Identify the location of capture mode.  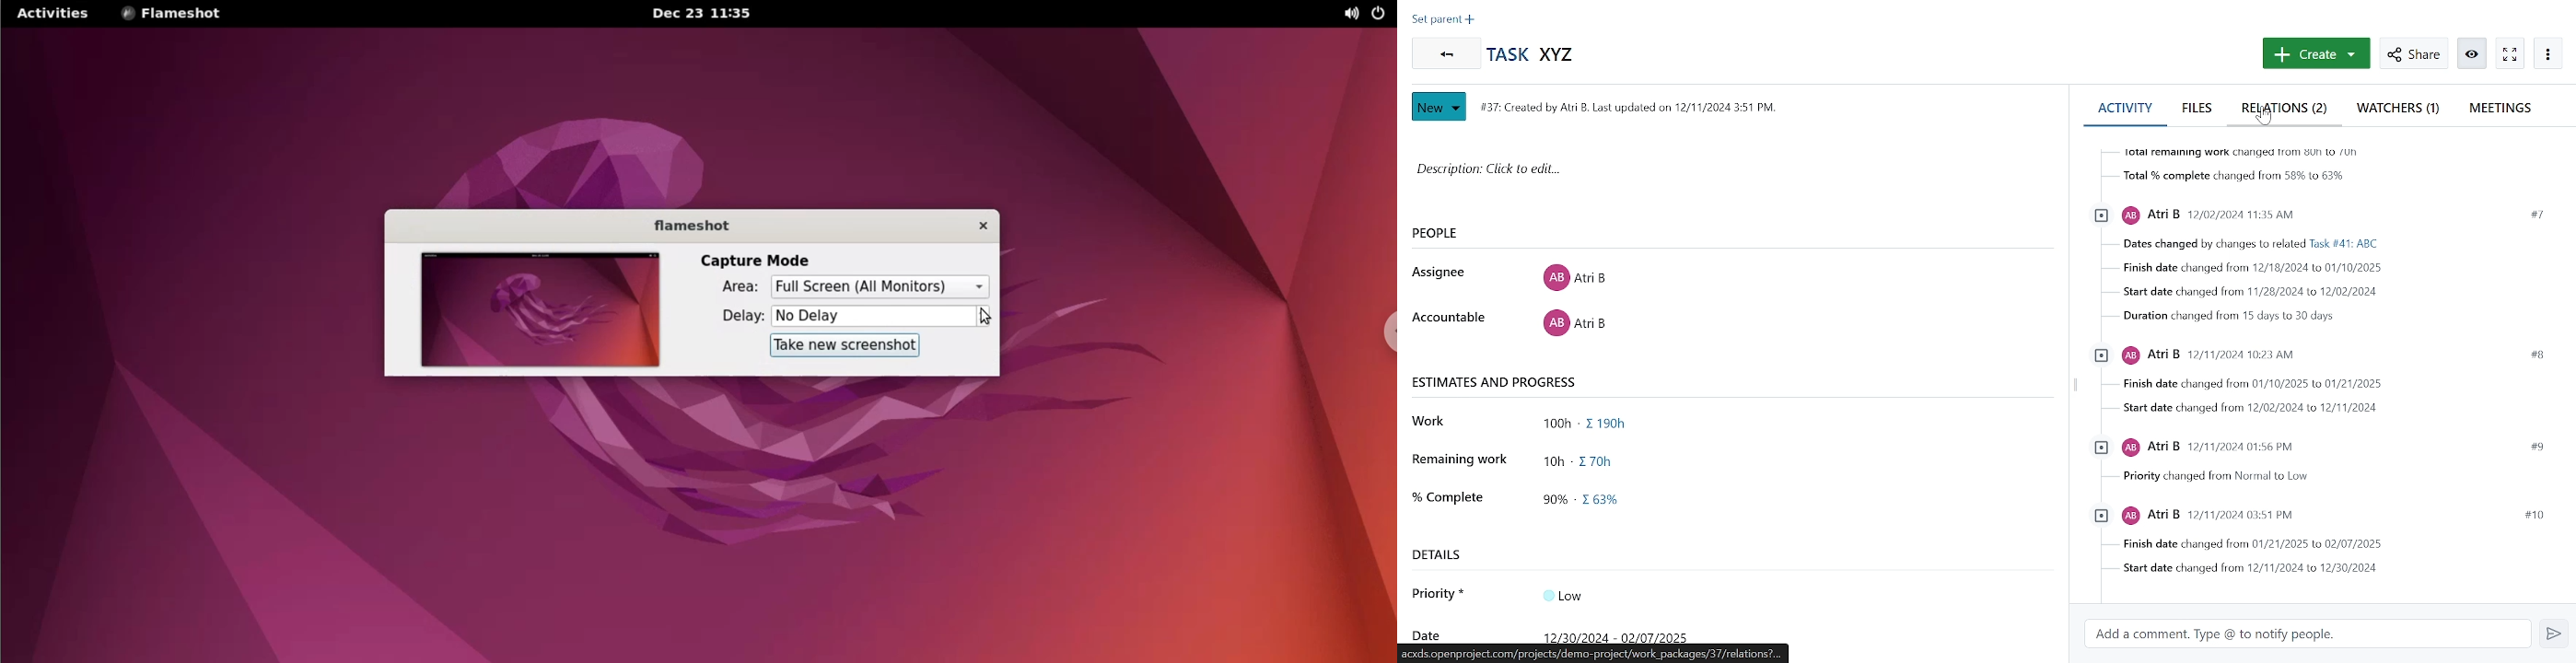
(747, 261).